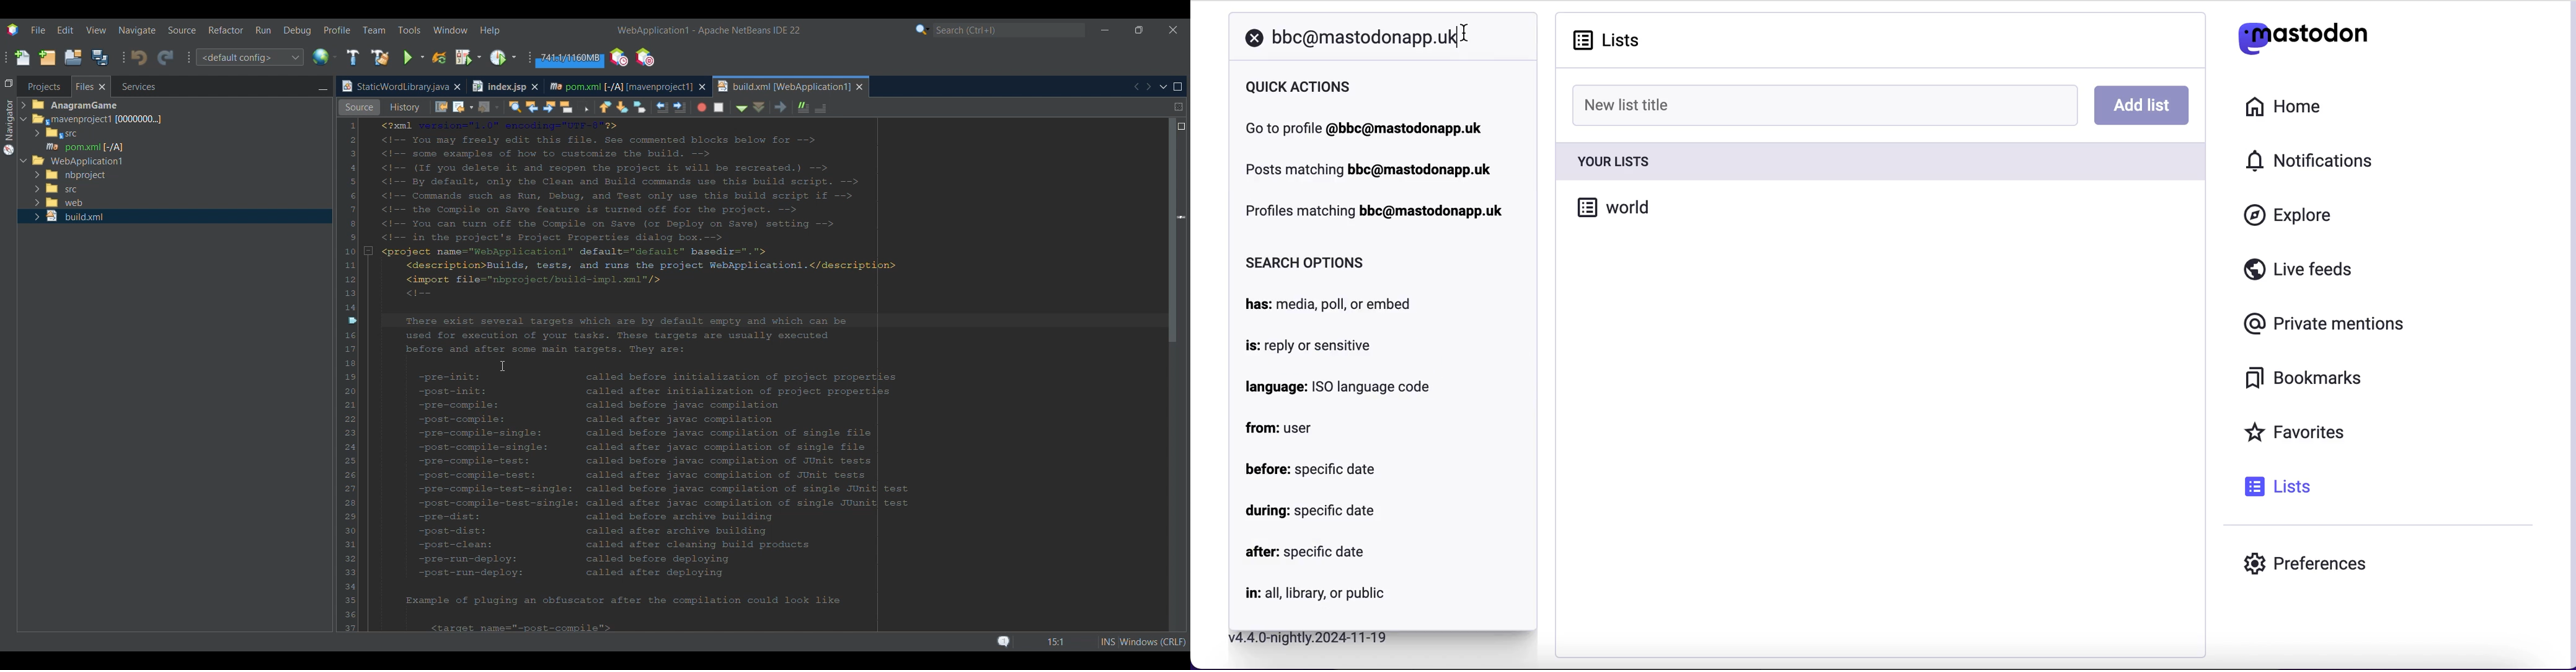 The height and width of the screenshot is (672, 2576). I want to click on go to profile, so click(1365, 128).